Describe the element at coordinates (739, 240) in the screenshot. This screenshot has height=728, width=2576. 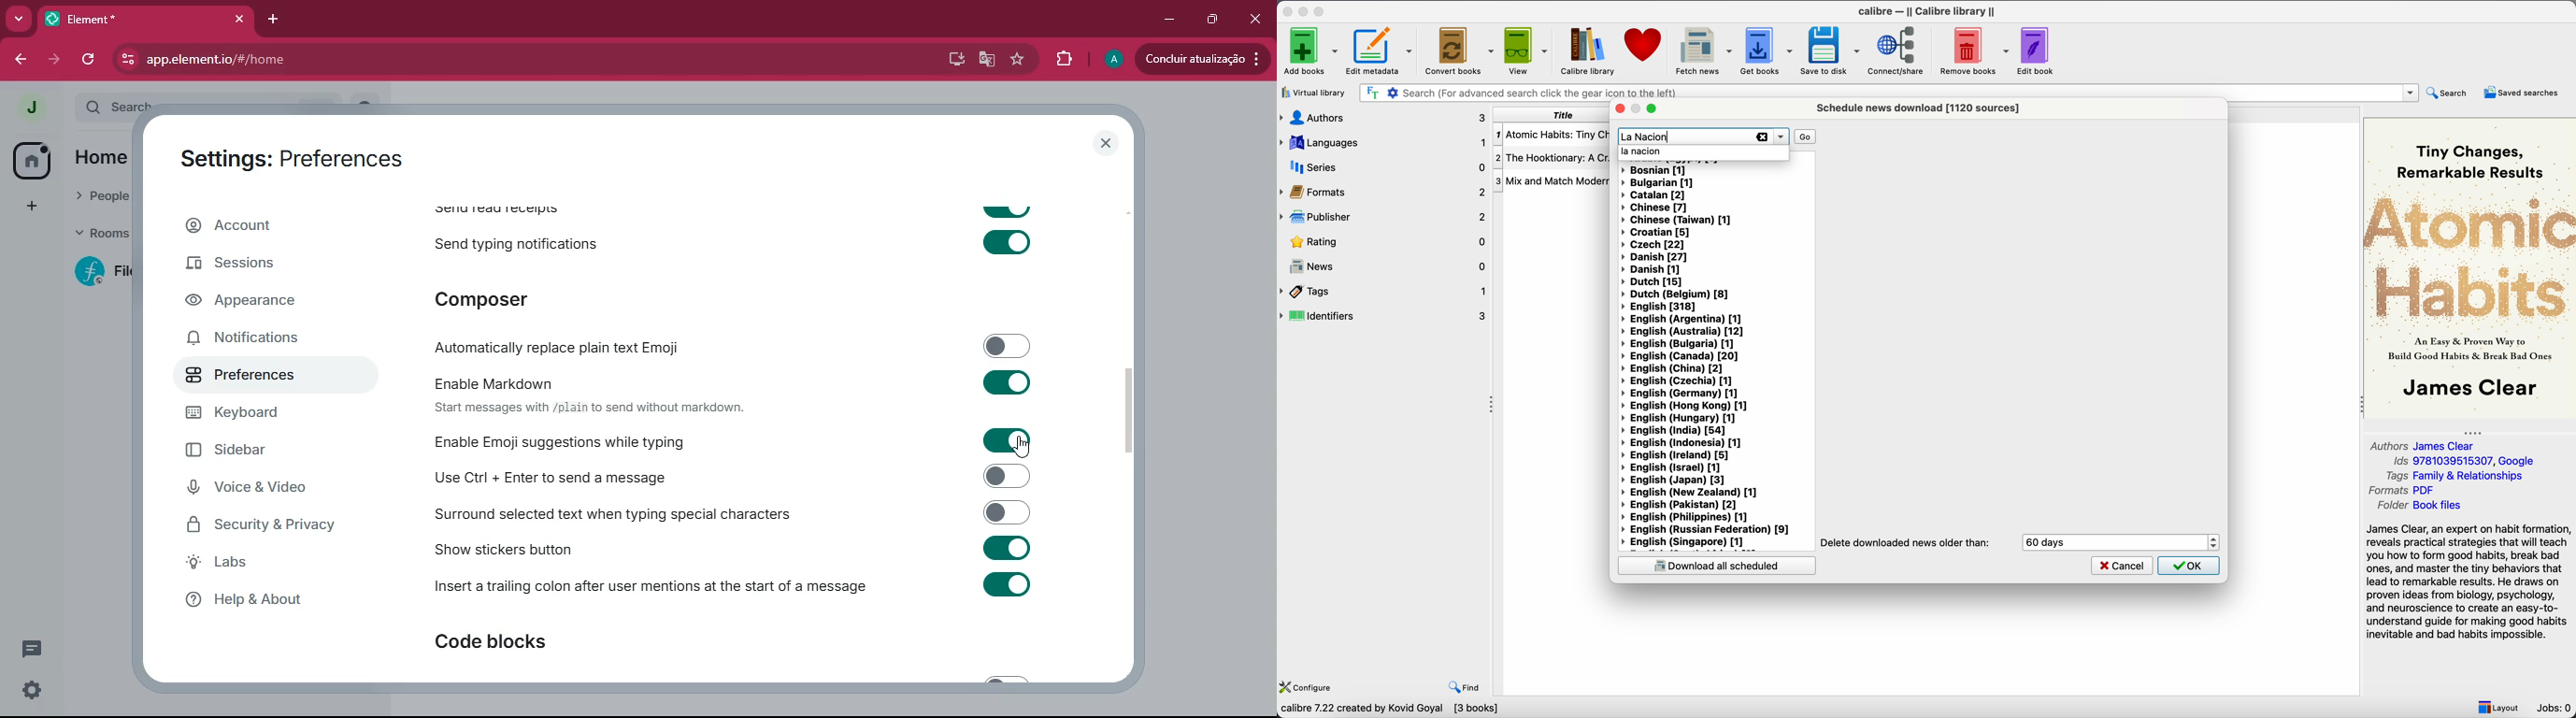
I see `send typing notifications` at that location.